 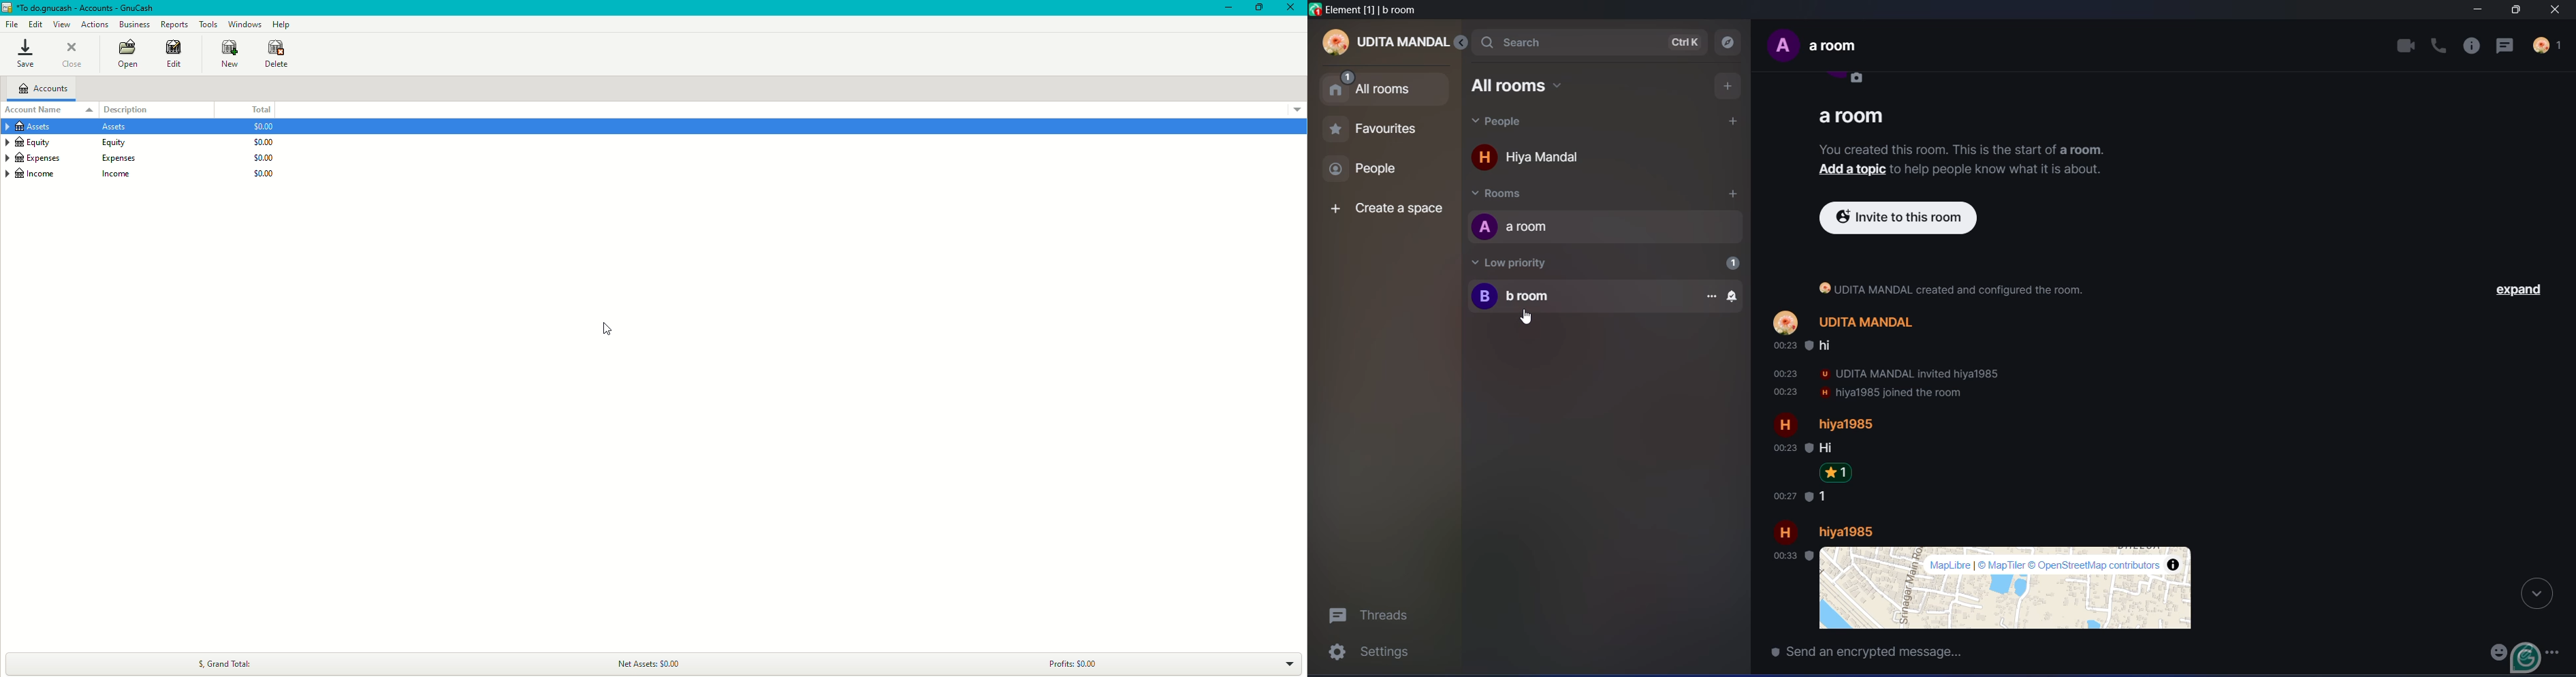 What do you see at coordinates (1854, 114) in the screenshot?
I see `aroom` at bounding box center [1854, 114].